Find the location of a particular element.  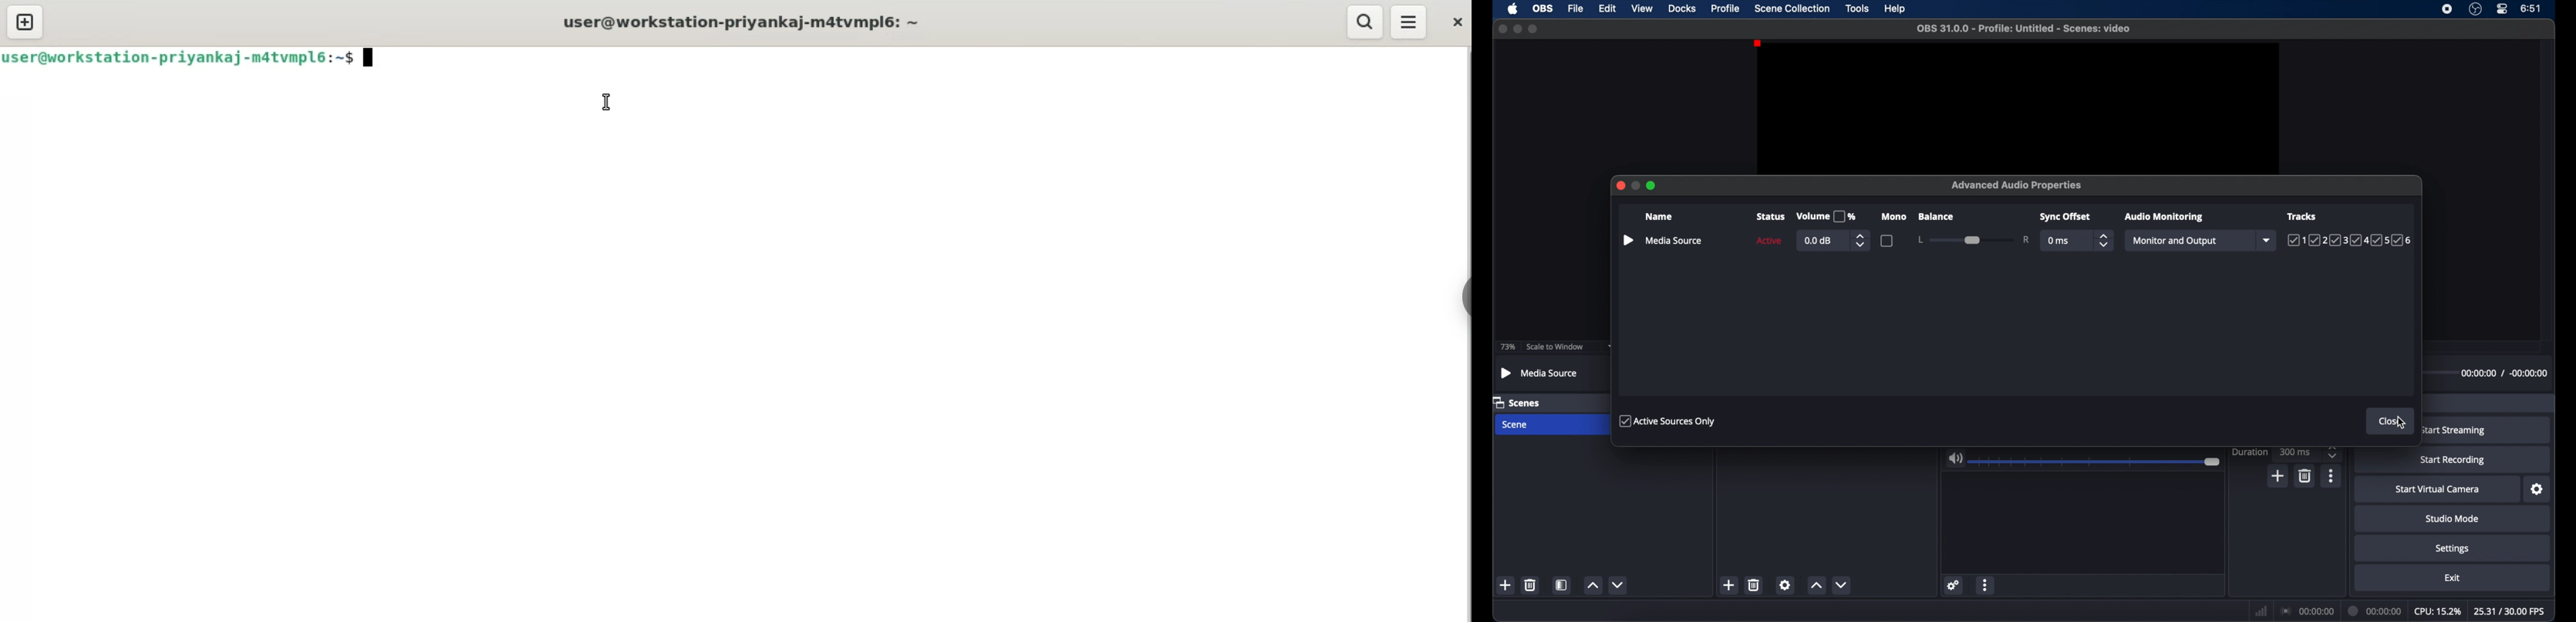

delete is located at coordinates (2306, 476).